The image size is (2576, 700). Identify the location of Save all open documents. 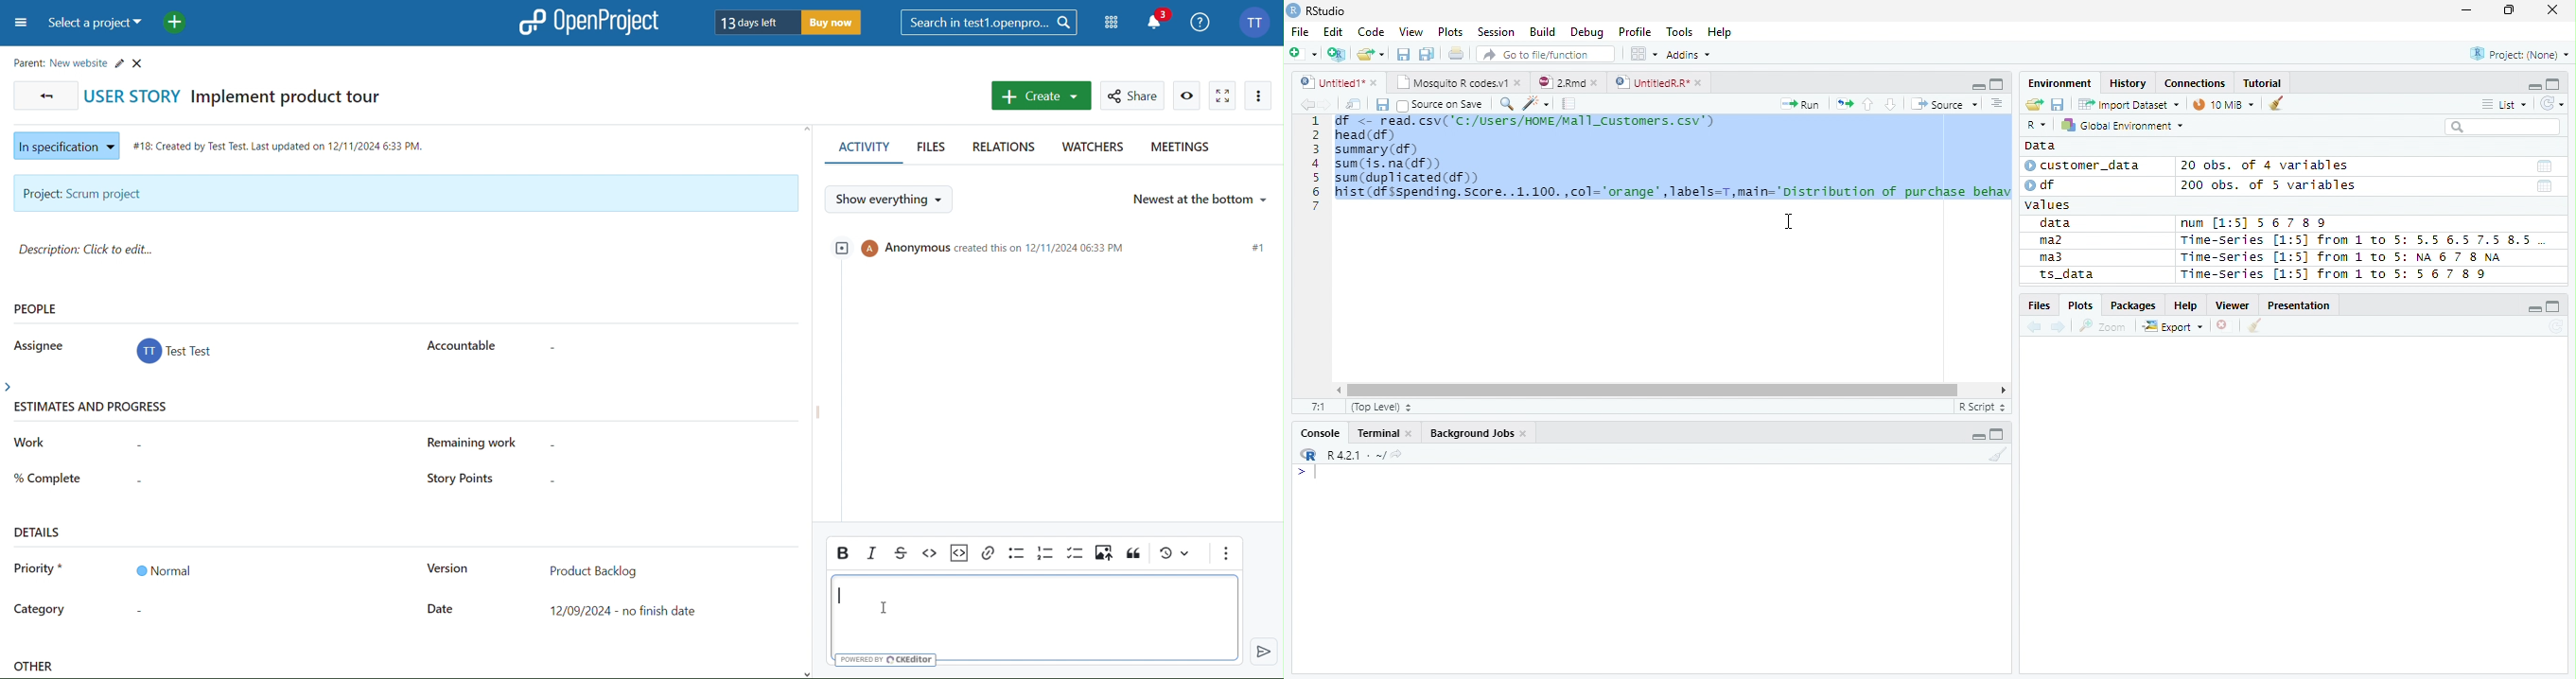
(1427, 55).